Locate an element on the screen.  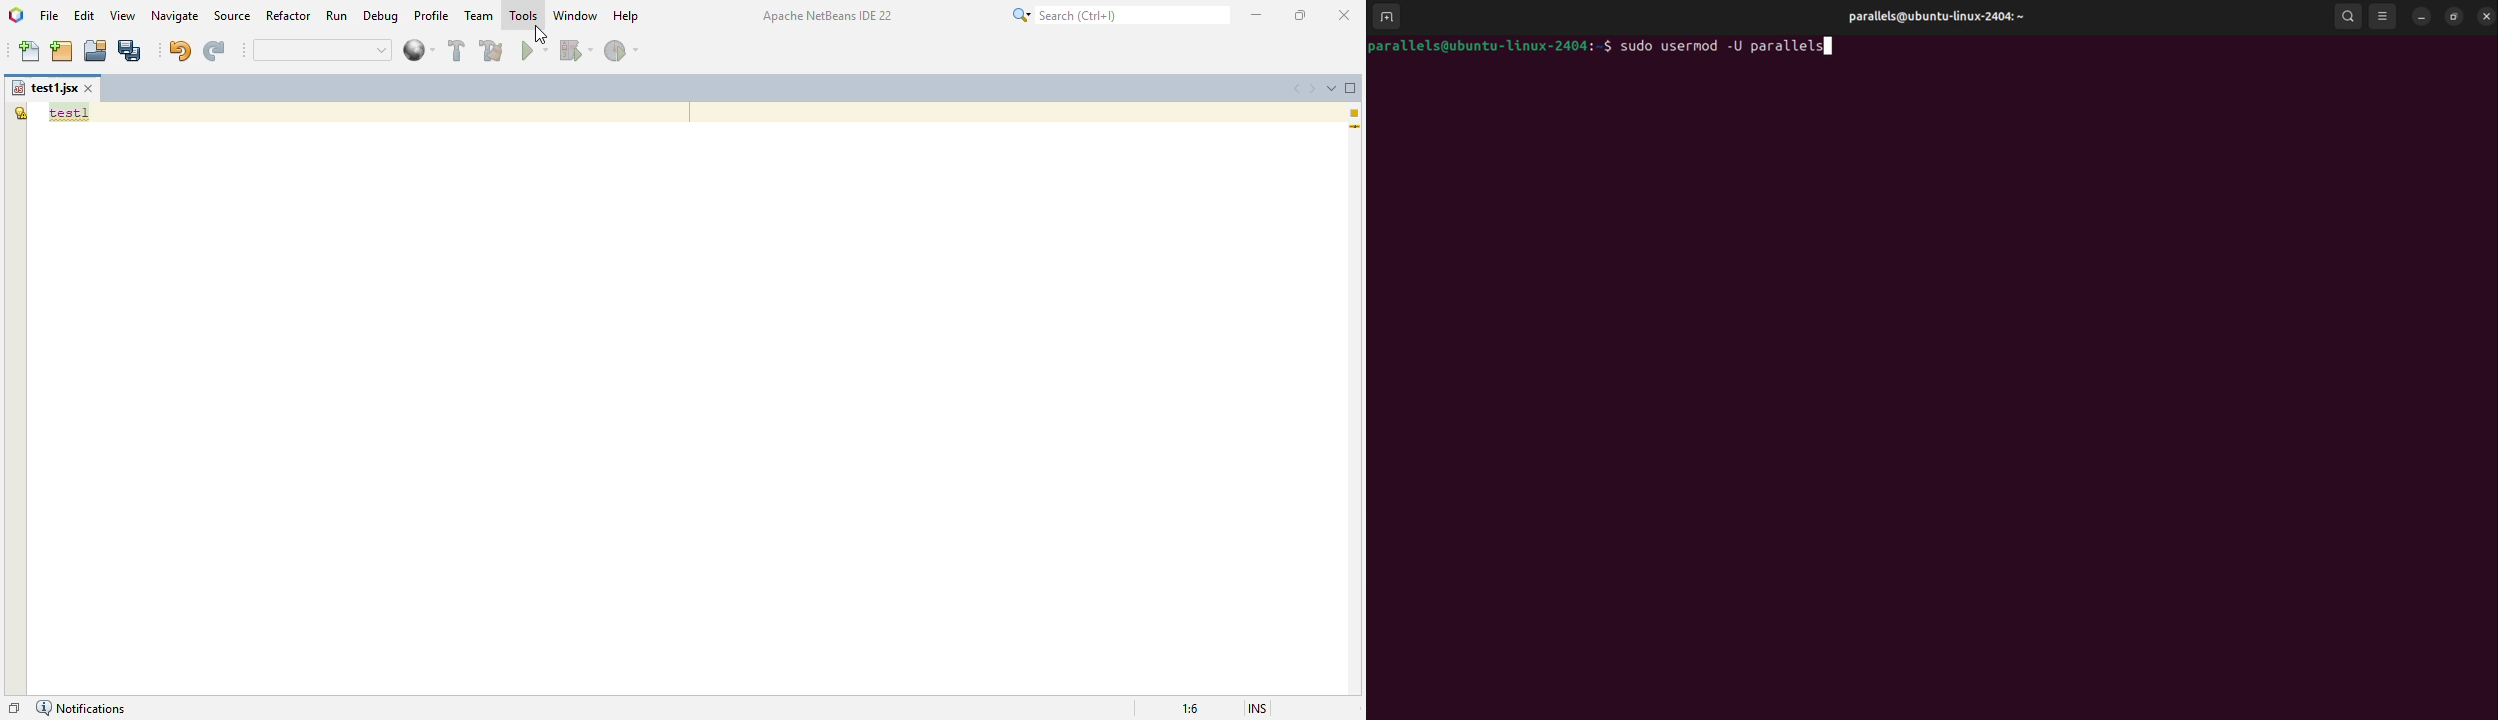
magnification ratio is located at coordinates (1190, 708).